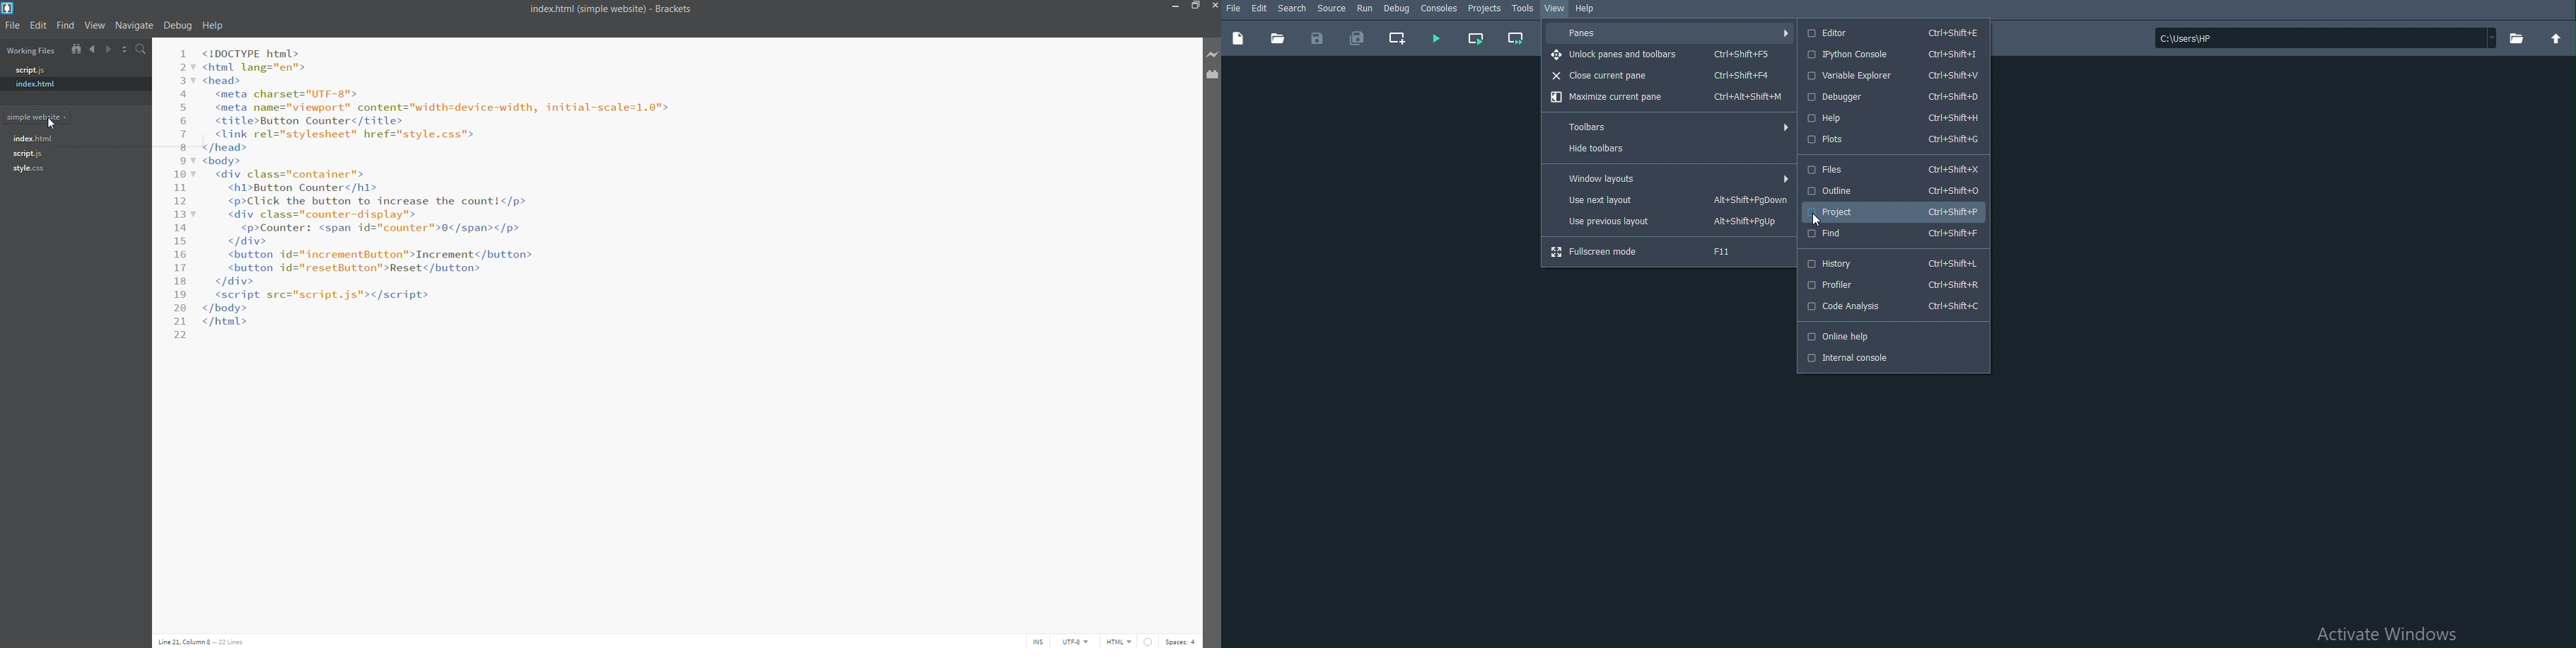  I want to click on Edit, so click(1260, 7).